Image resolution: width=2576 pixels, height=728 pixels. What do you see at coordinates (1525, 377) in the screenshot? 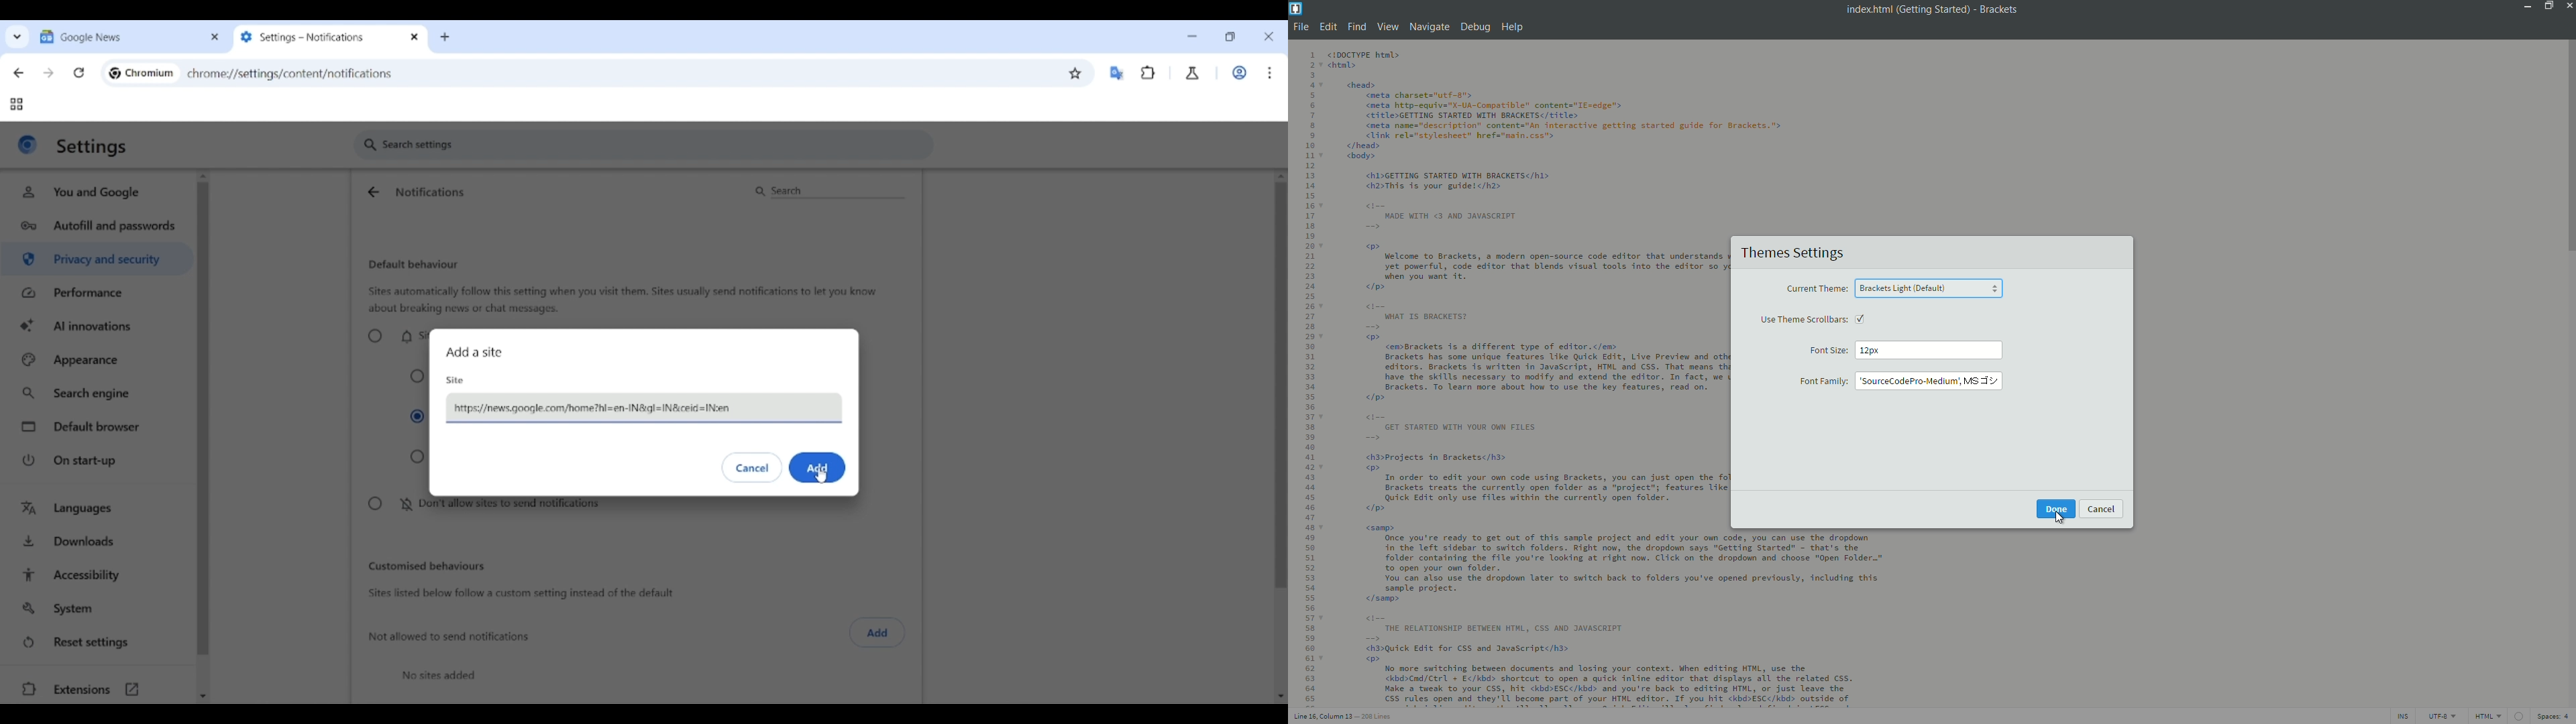
I see `file code` at bounding box center [1525, 377].